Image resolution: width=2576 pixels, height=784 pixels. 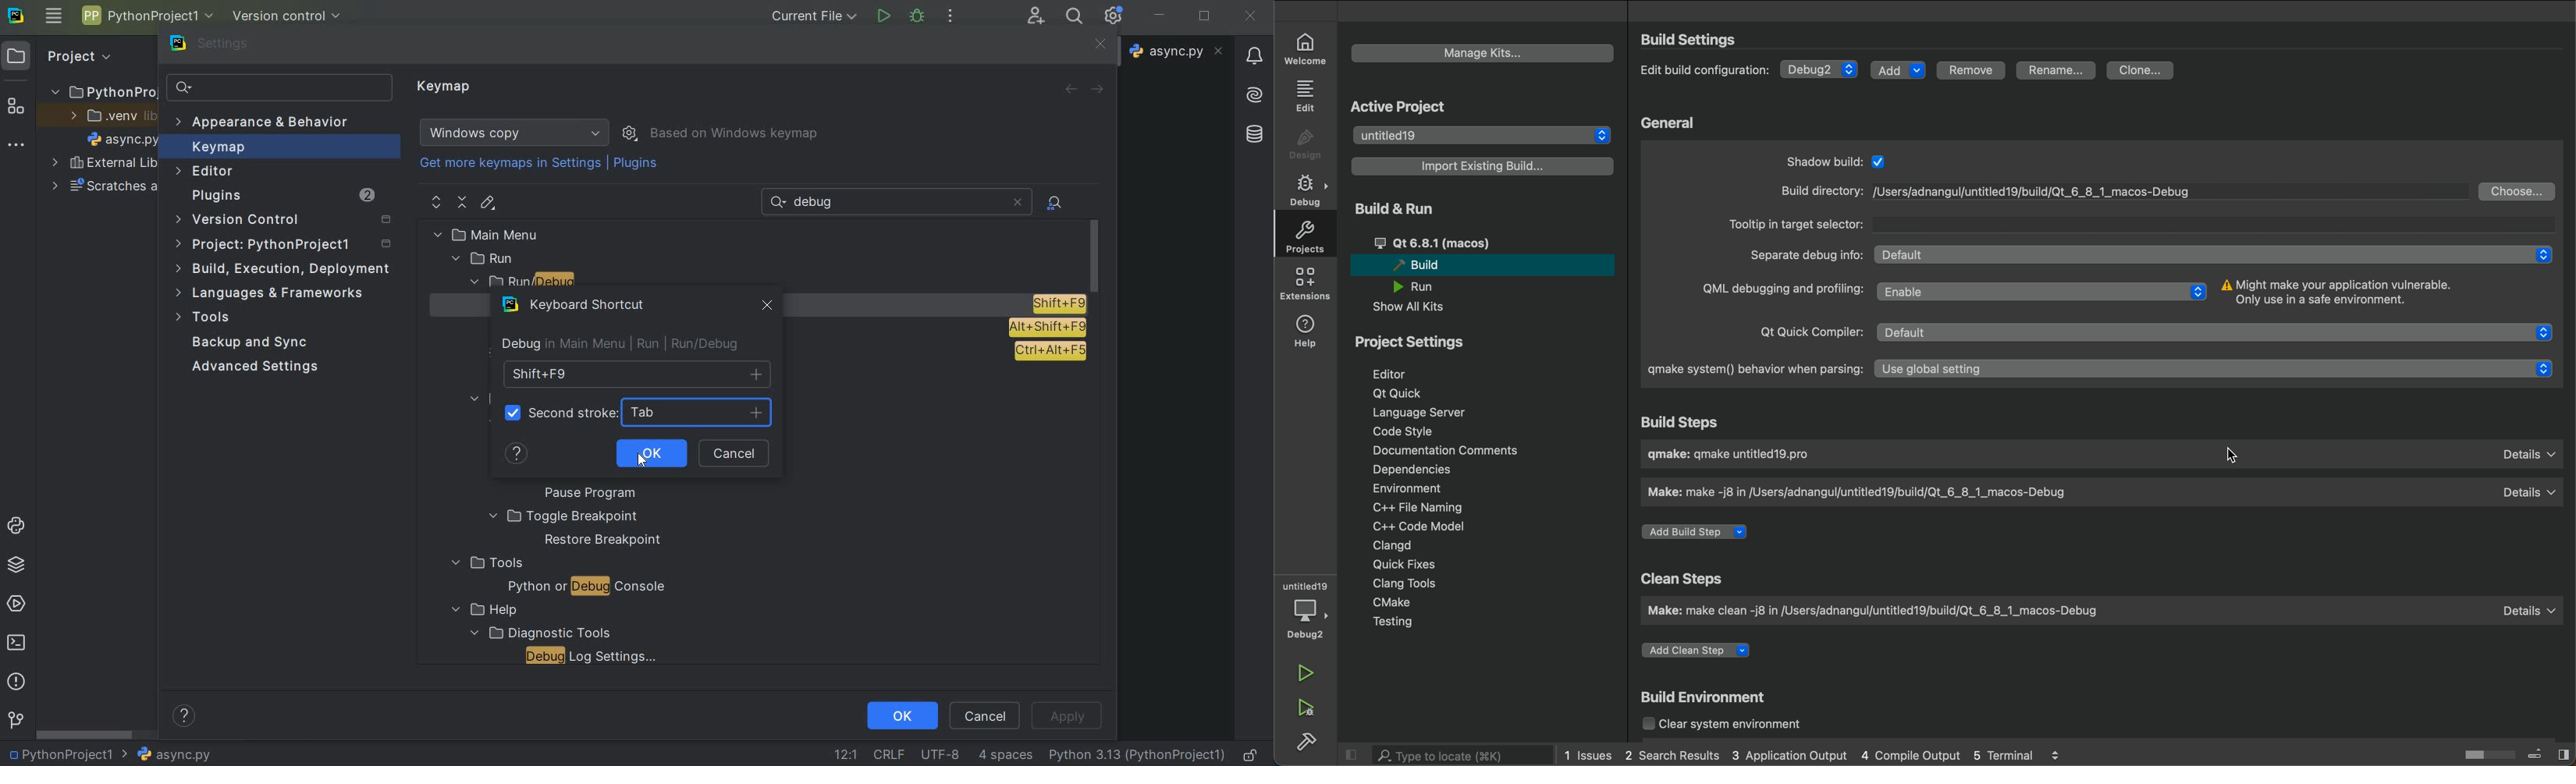 What do you see at coordinates (1431, 341) in the screenshot?
I see `project setting ` at bounding box center [1431, 341].